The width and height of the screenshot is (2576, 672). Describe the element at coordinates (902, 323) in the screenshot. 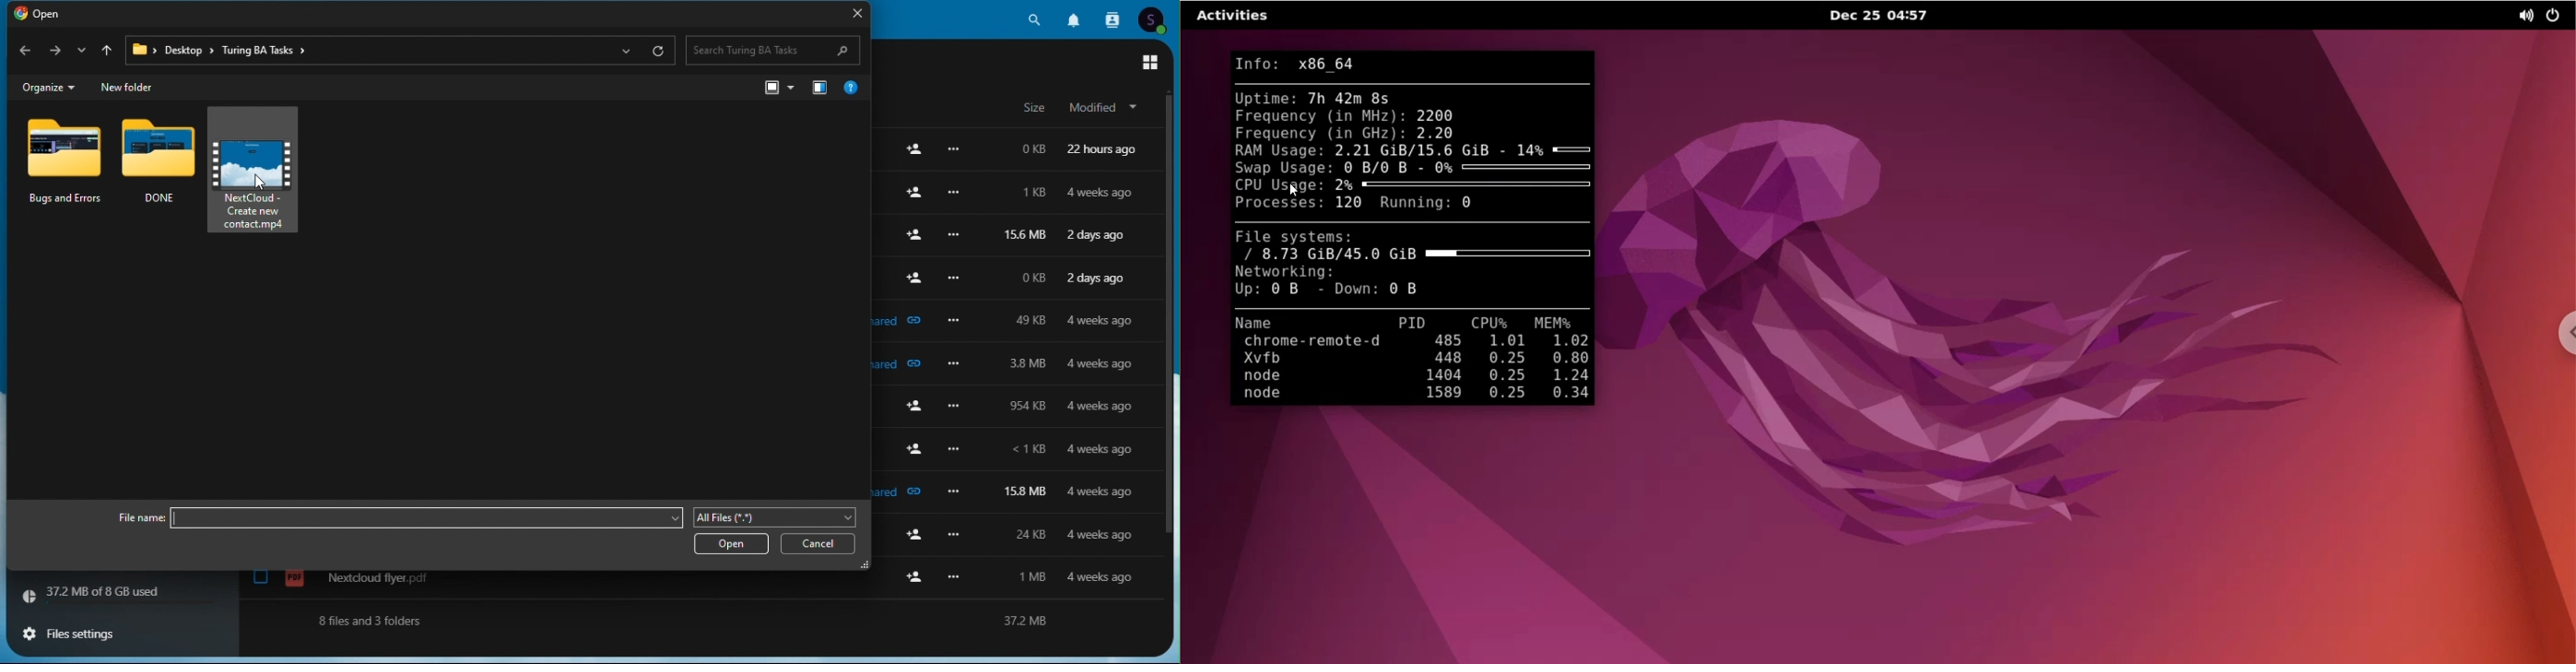

I see `shared` at that location.